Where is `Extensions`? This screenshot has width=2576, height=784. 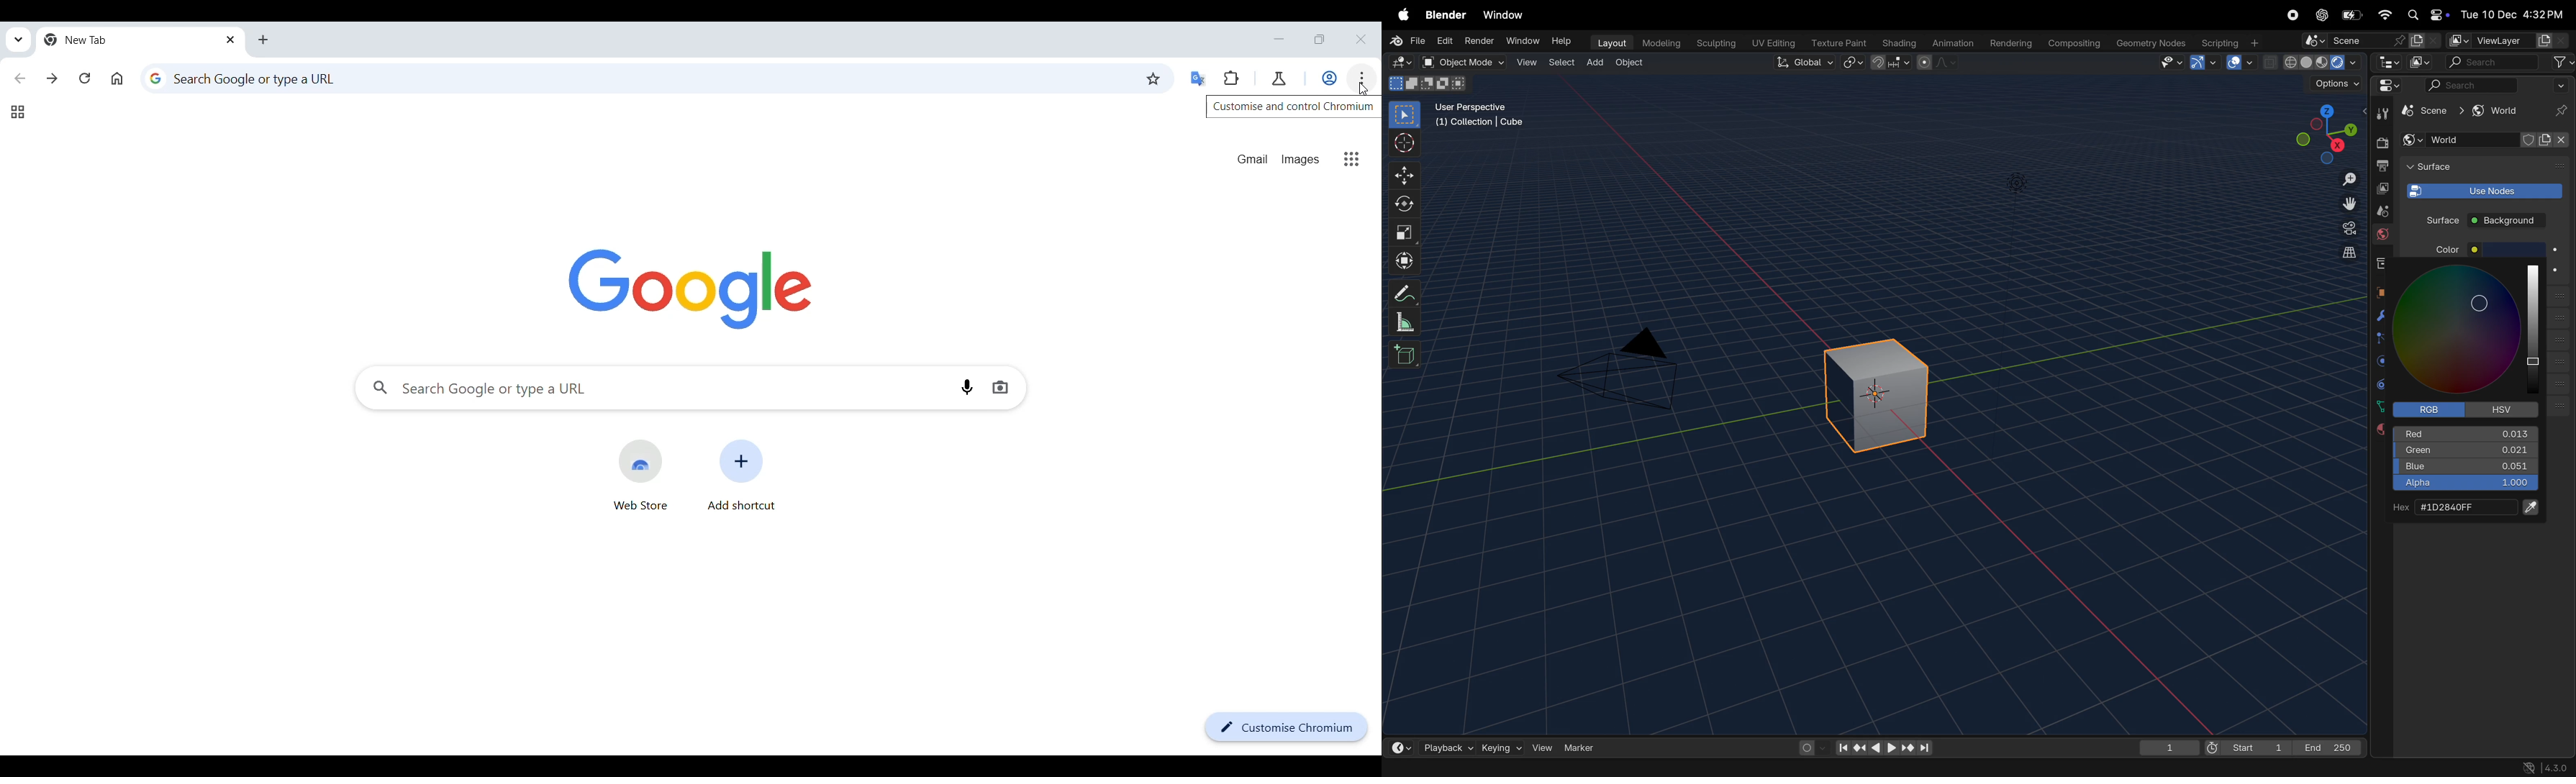 Extensions is located at coordinates (1231, 78).